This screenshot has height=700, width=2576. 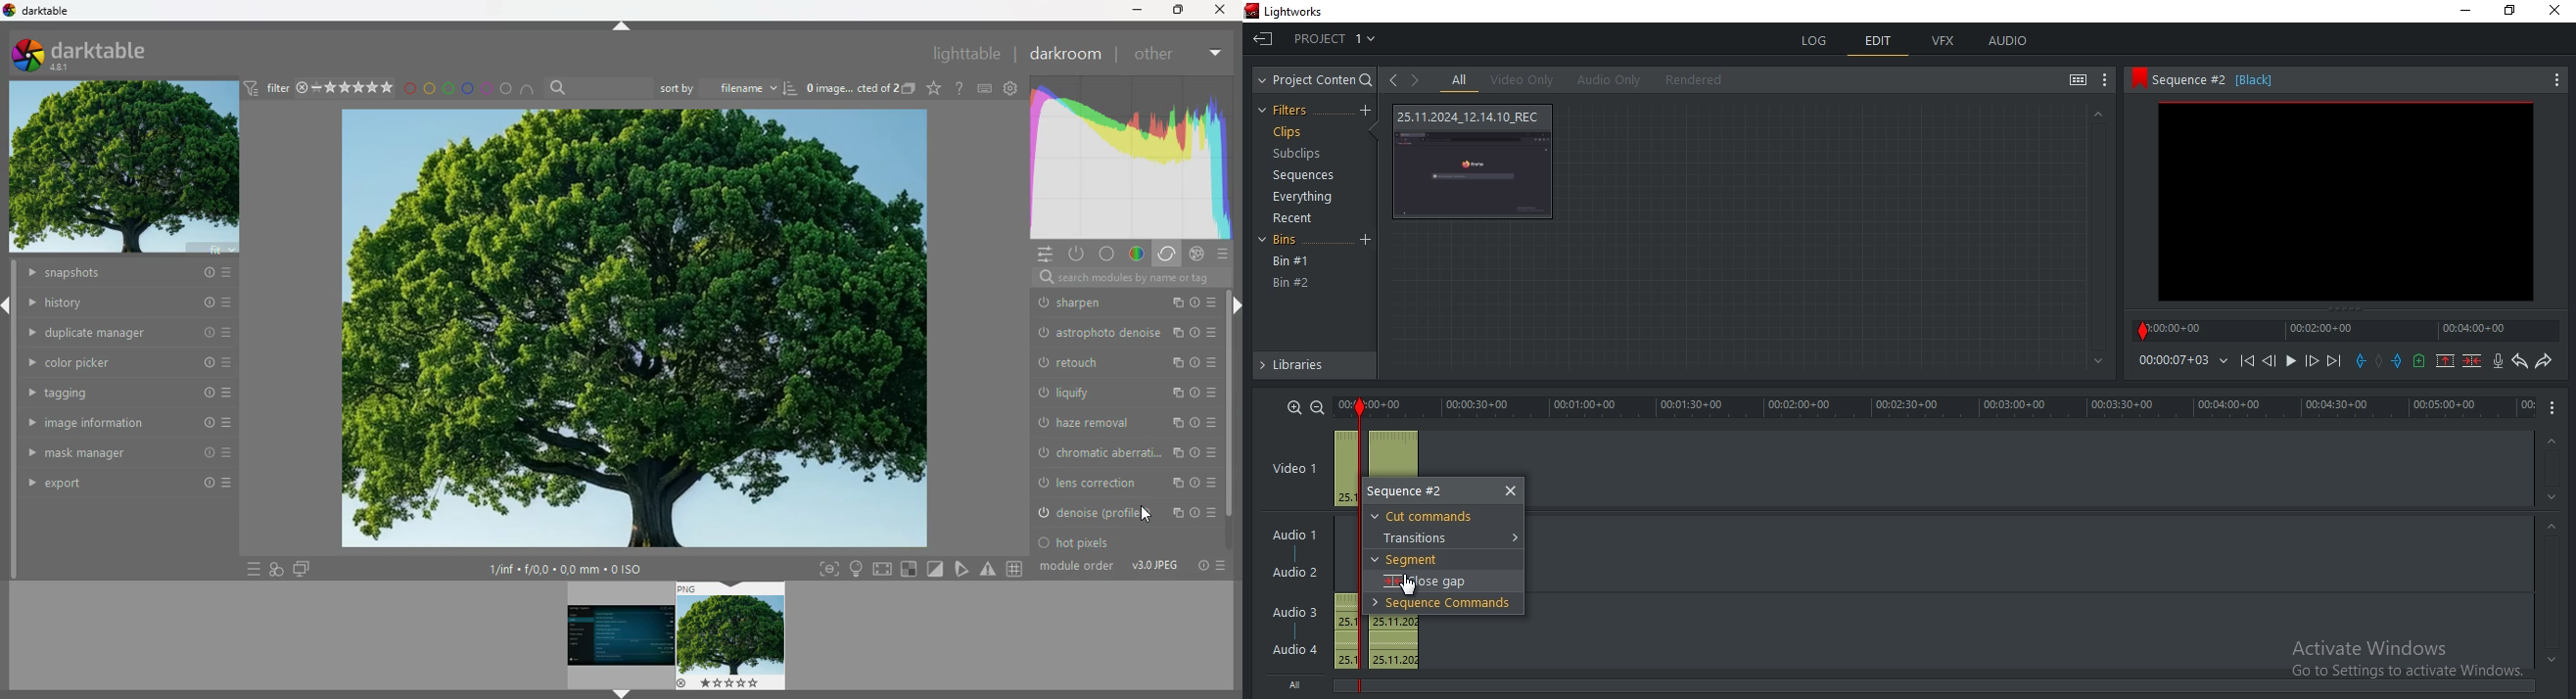 I want to click on everything, so click(x=1306, y=196).